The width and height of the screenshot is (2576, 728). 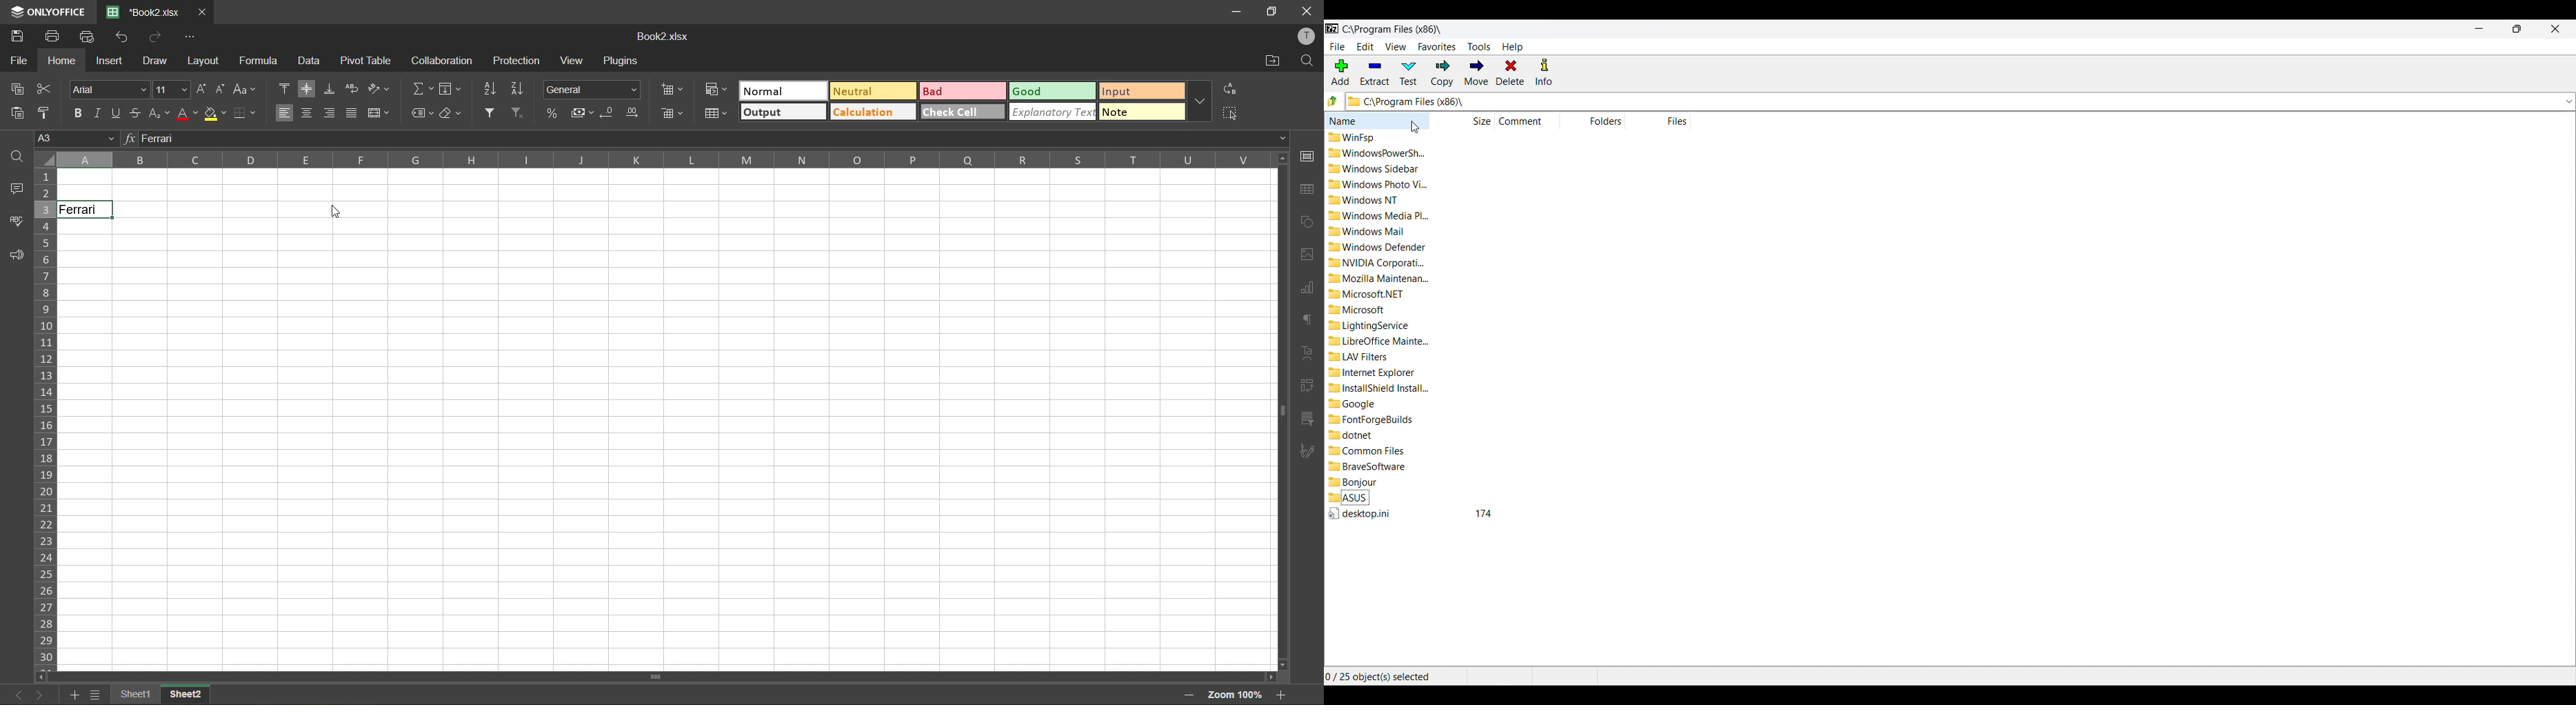 What do you see at coordinates (122, 37) in the screenshot?
I see `undo` at bounding box center [122, 37].